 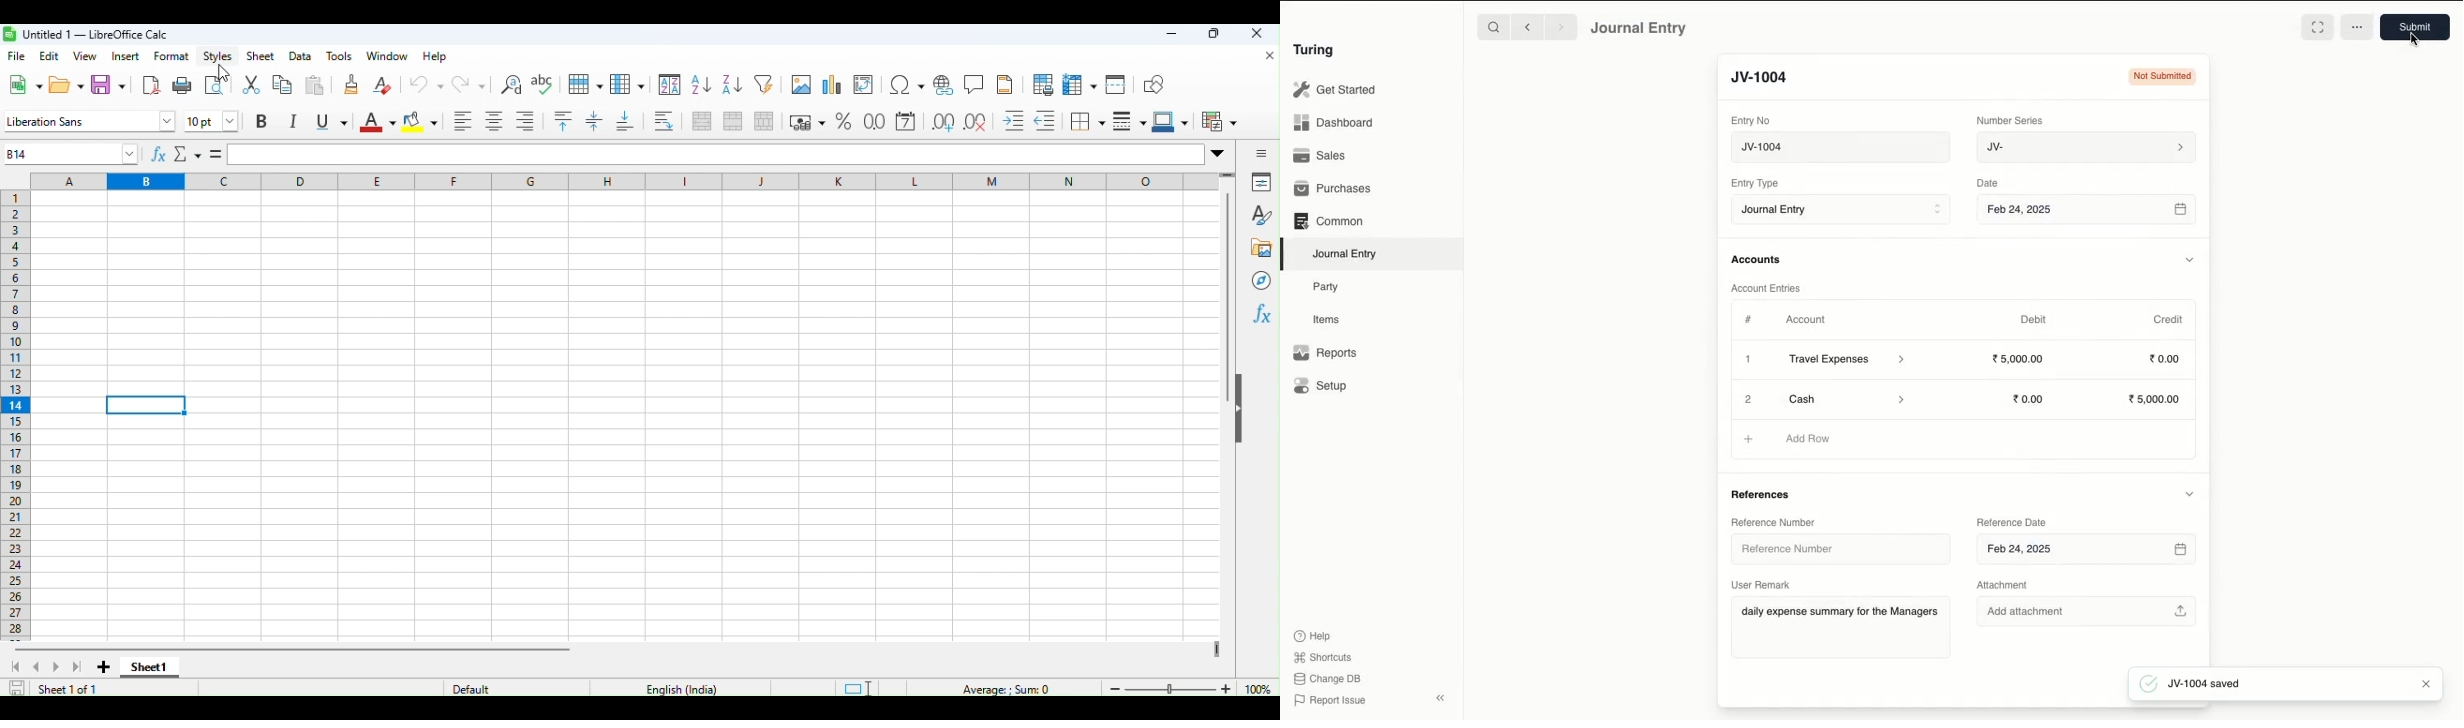 I want to click on A, so click(x=377, y=122).